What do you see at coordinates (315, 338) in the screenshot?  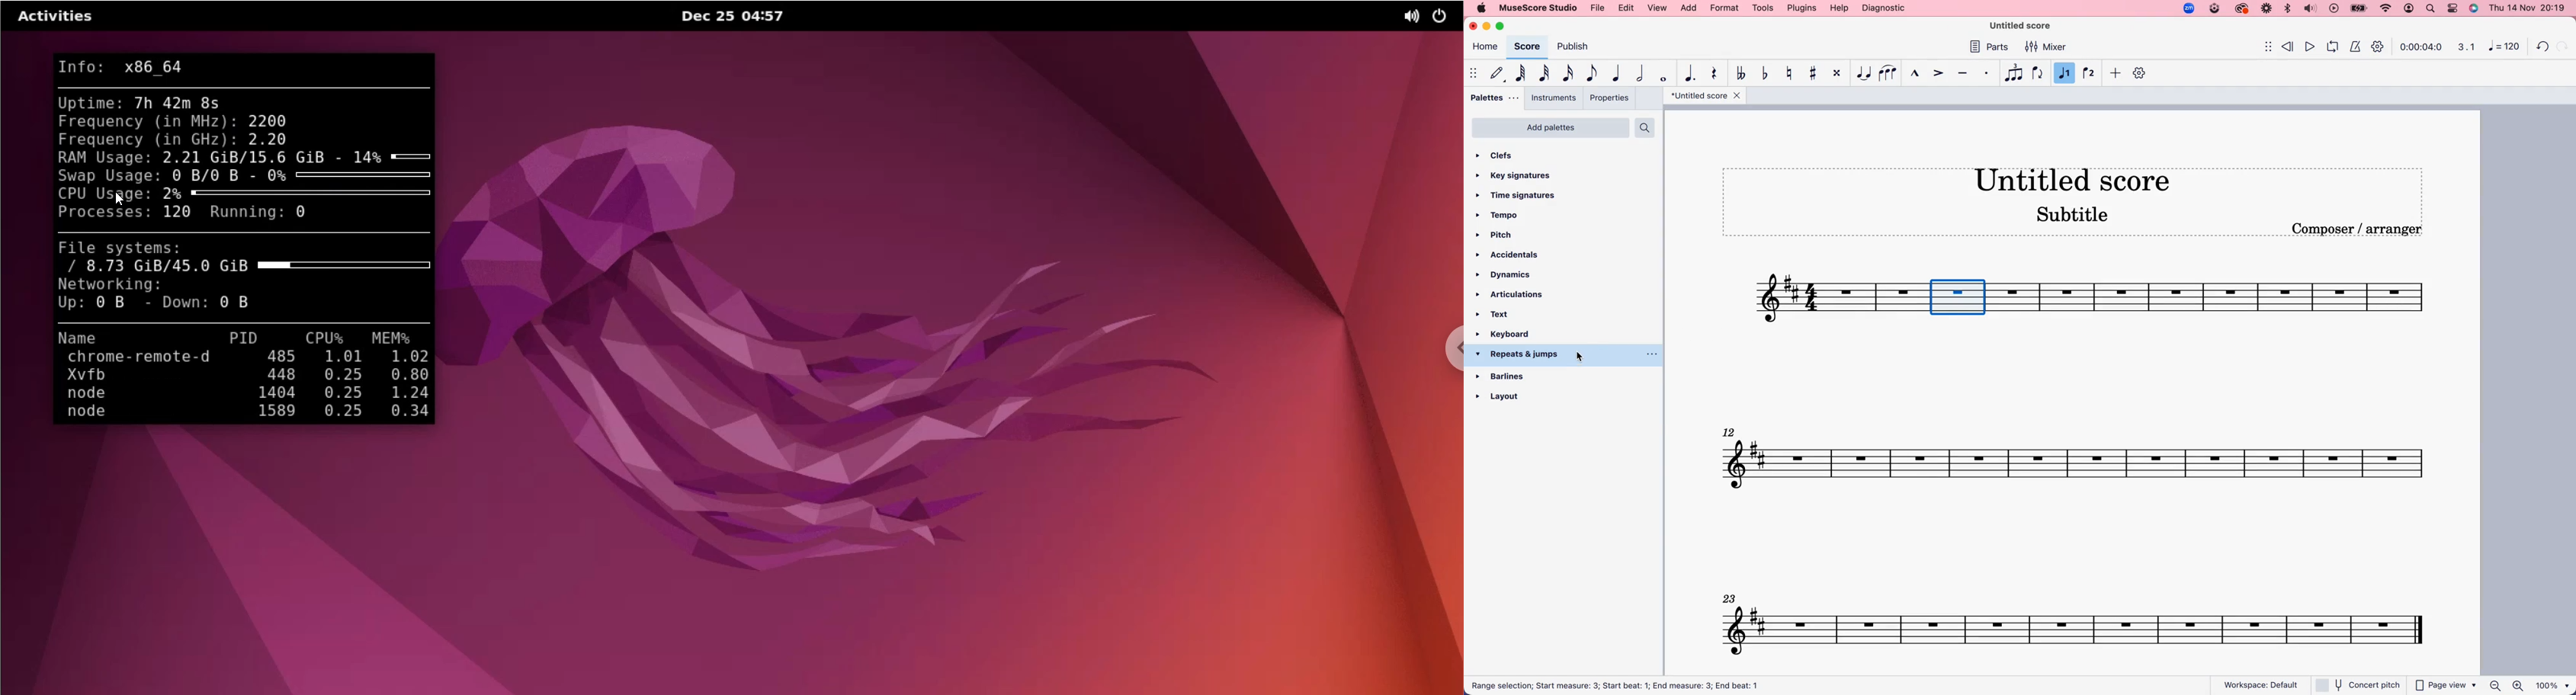 I see `CPU%` at bounding box center [315, 338].